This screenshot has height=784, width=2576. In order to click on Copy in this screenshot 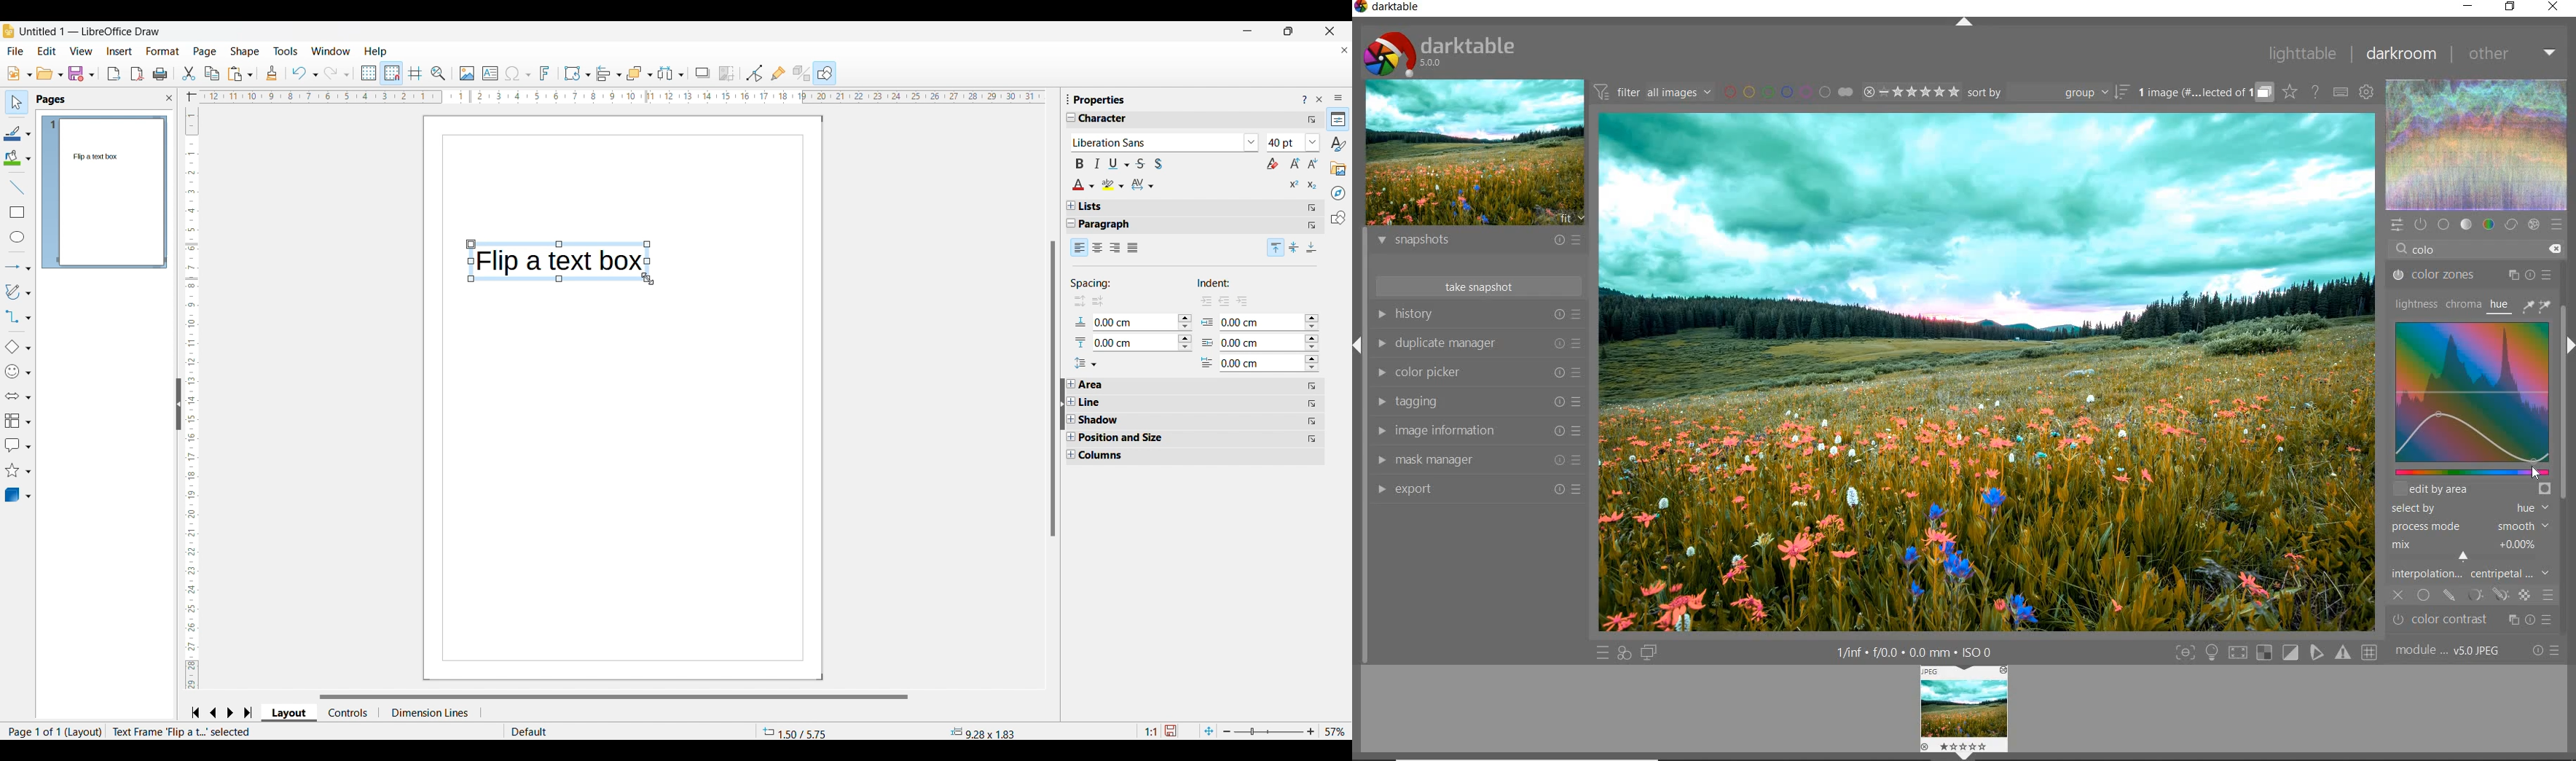, I will do `click(212, 73)`.